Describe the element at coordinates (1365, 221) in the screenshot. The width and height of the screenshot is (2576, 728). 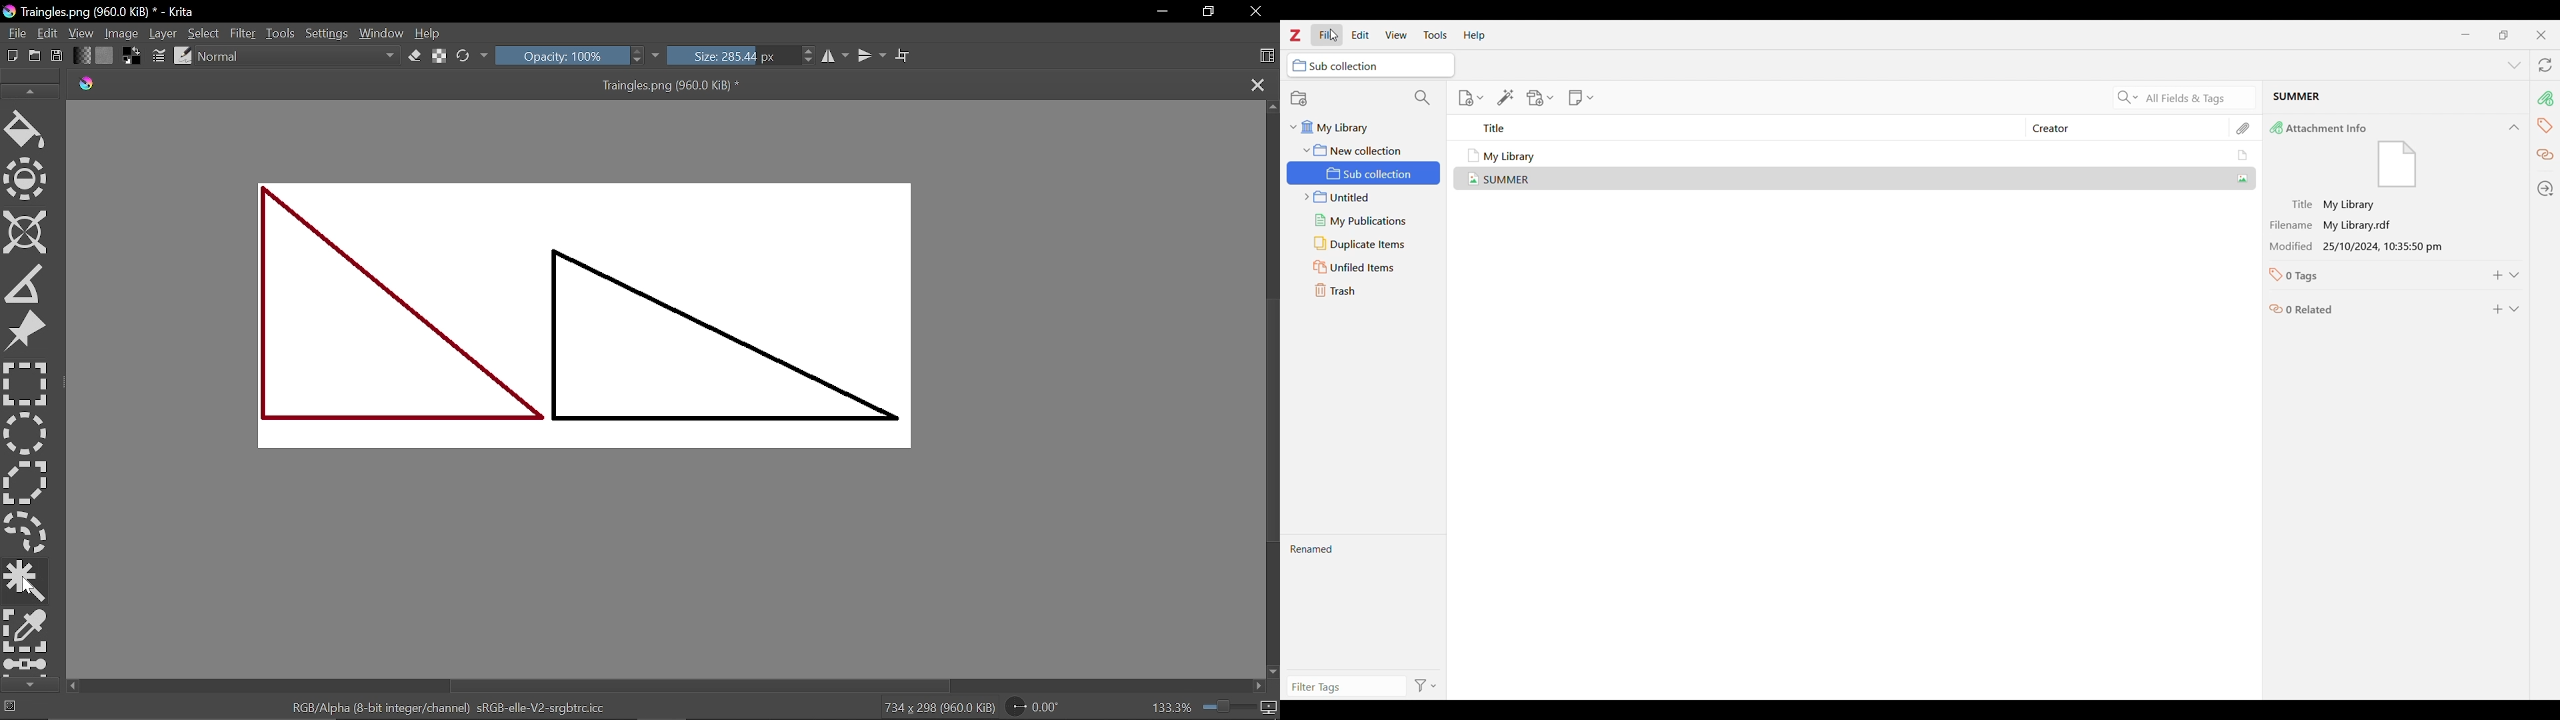
I see `My publications ` at that location.